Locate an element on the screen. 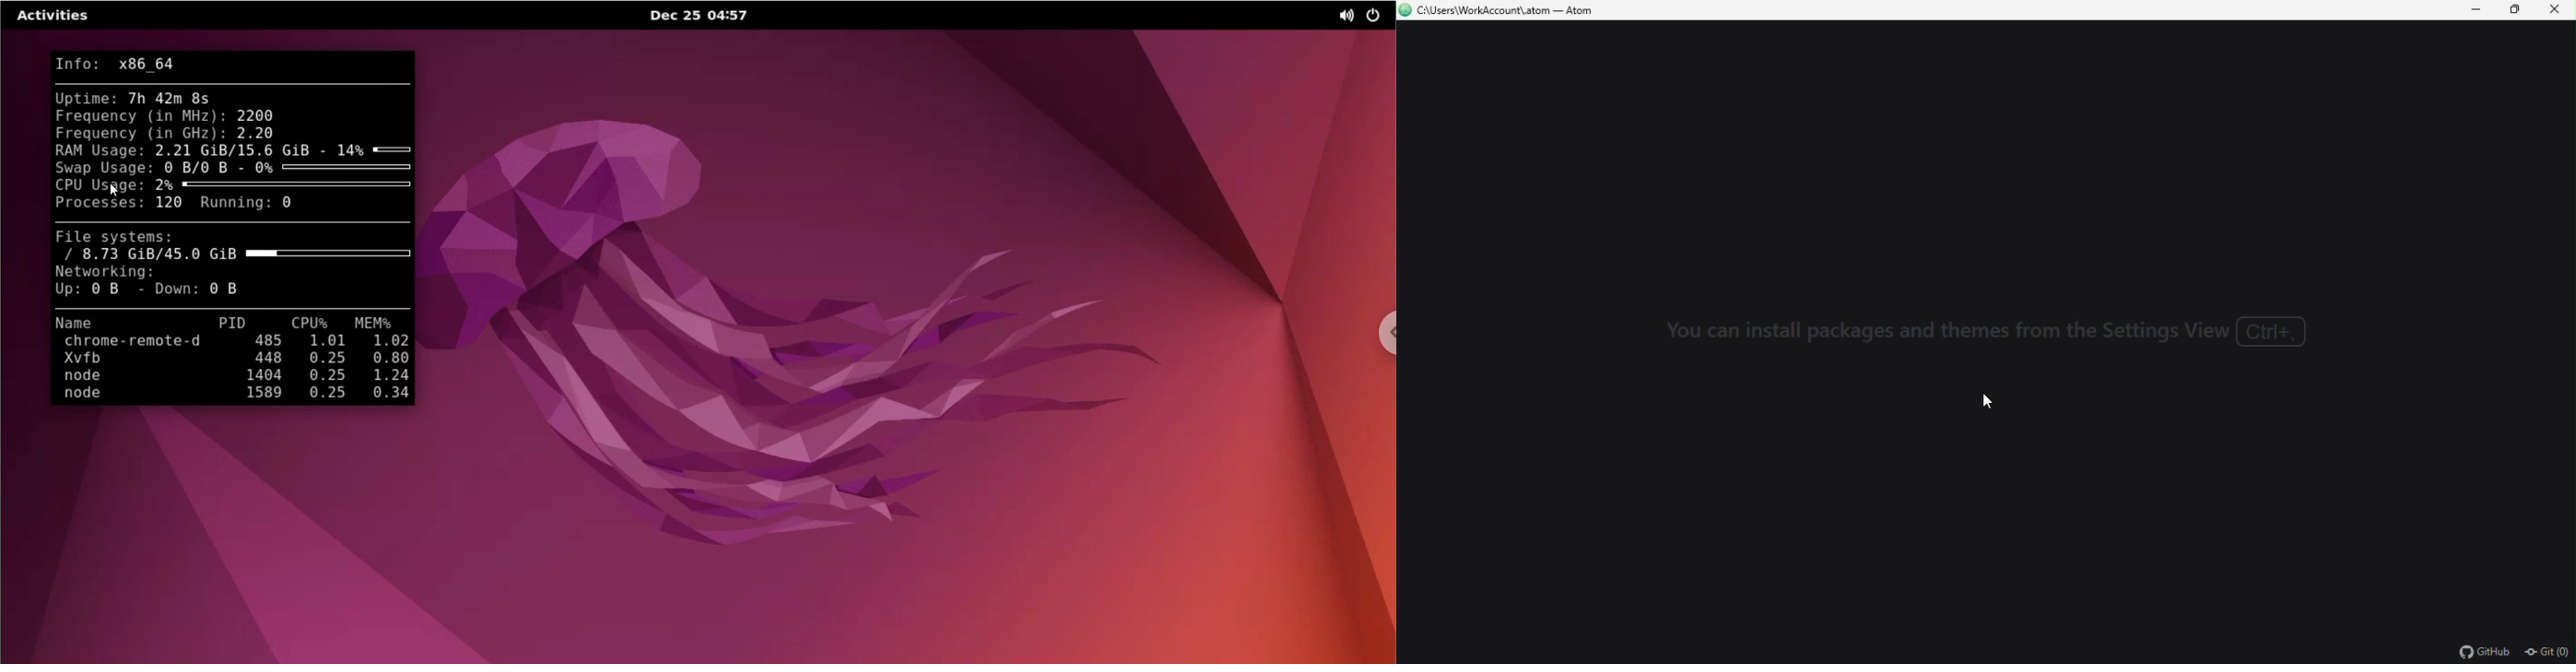  Close is located at coordinates (2558, 10).